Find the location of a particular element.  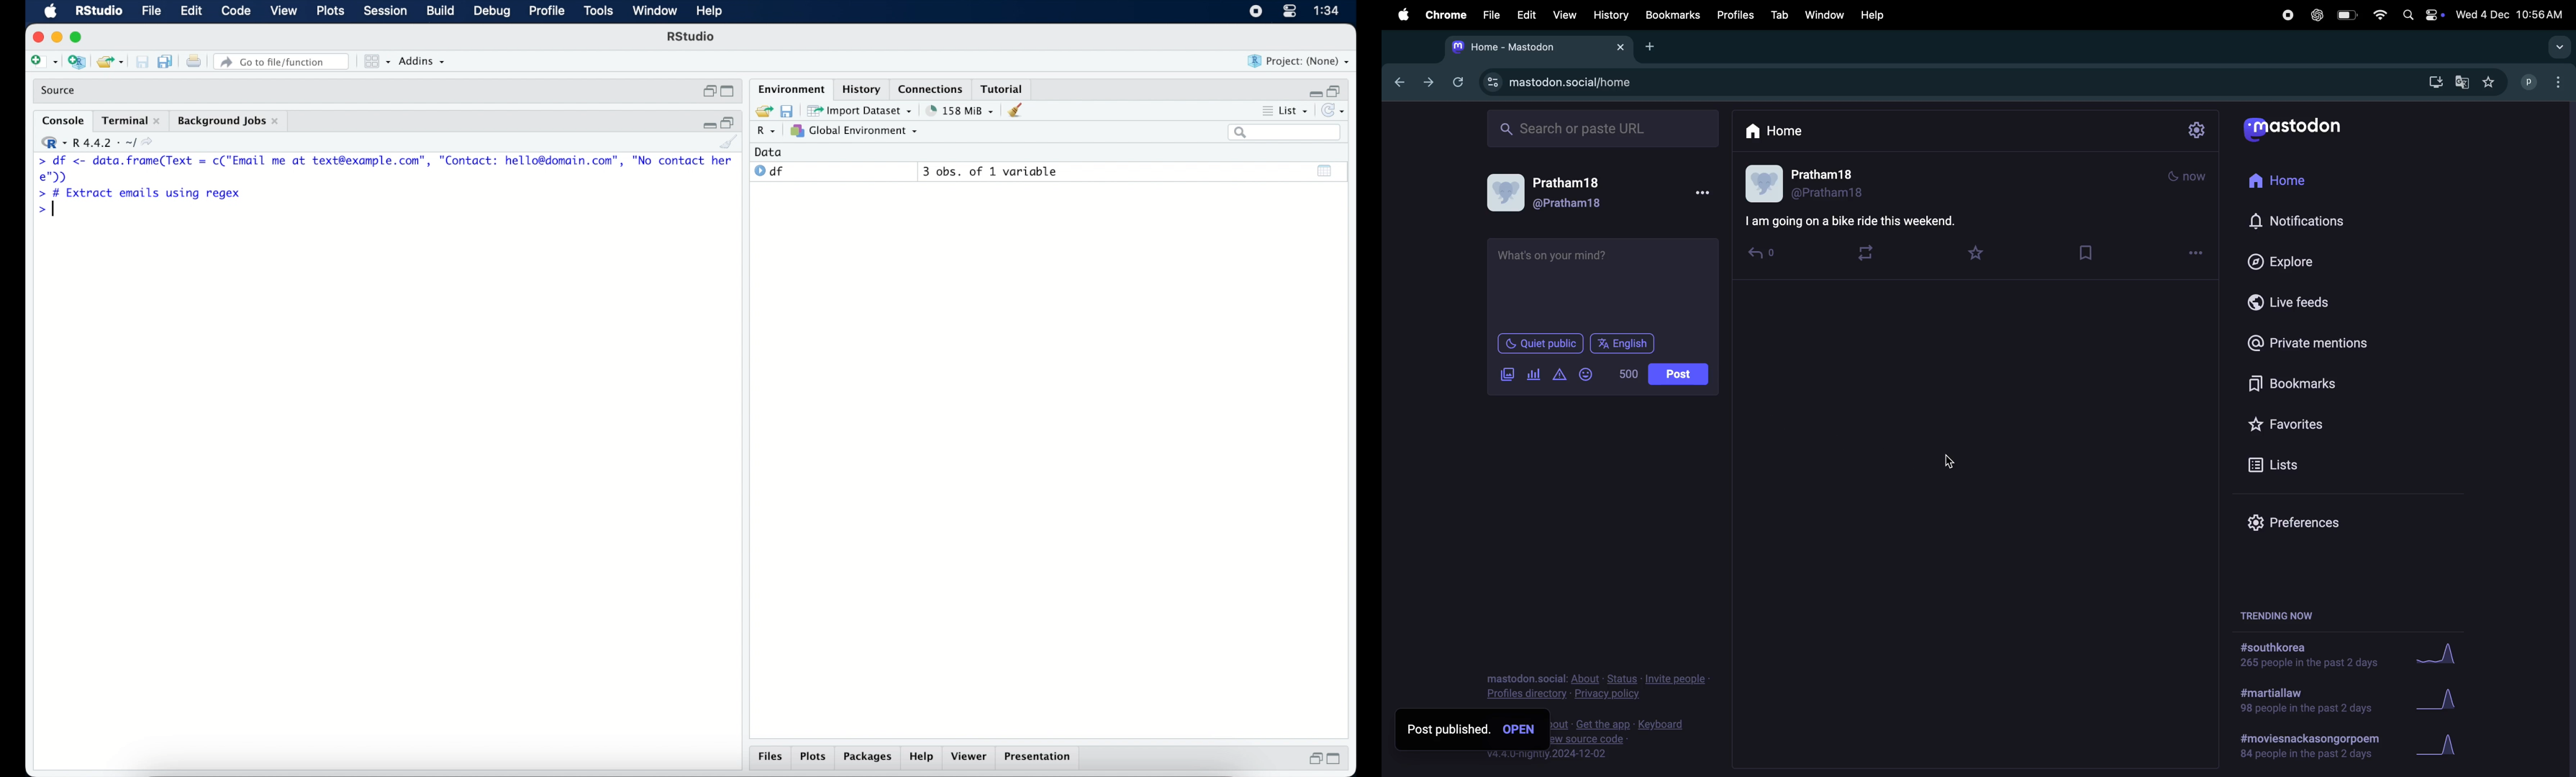

previous tab is located at coordinates (1401, 81).